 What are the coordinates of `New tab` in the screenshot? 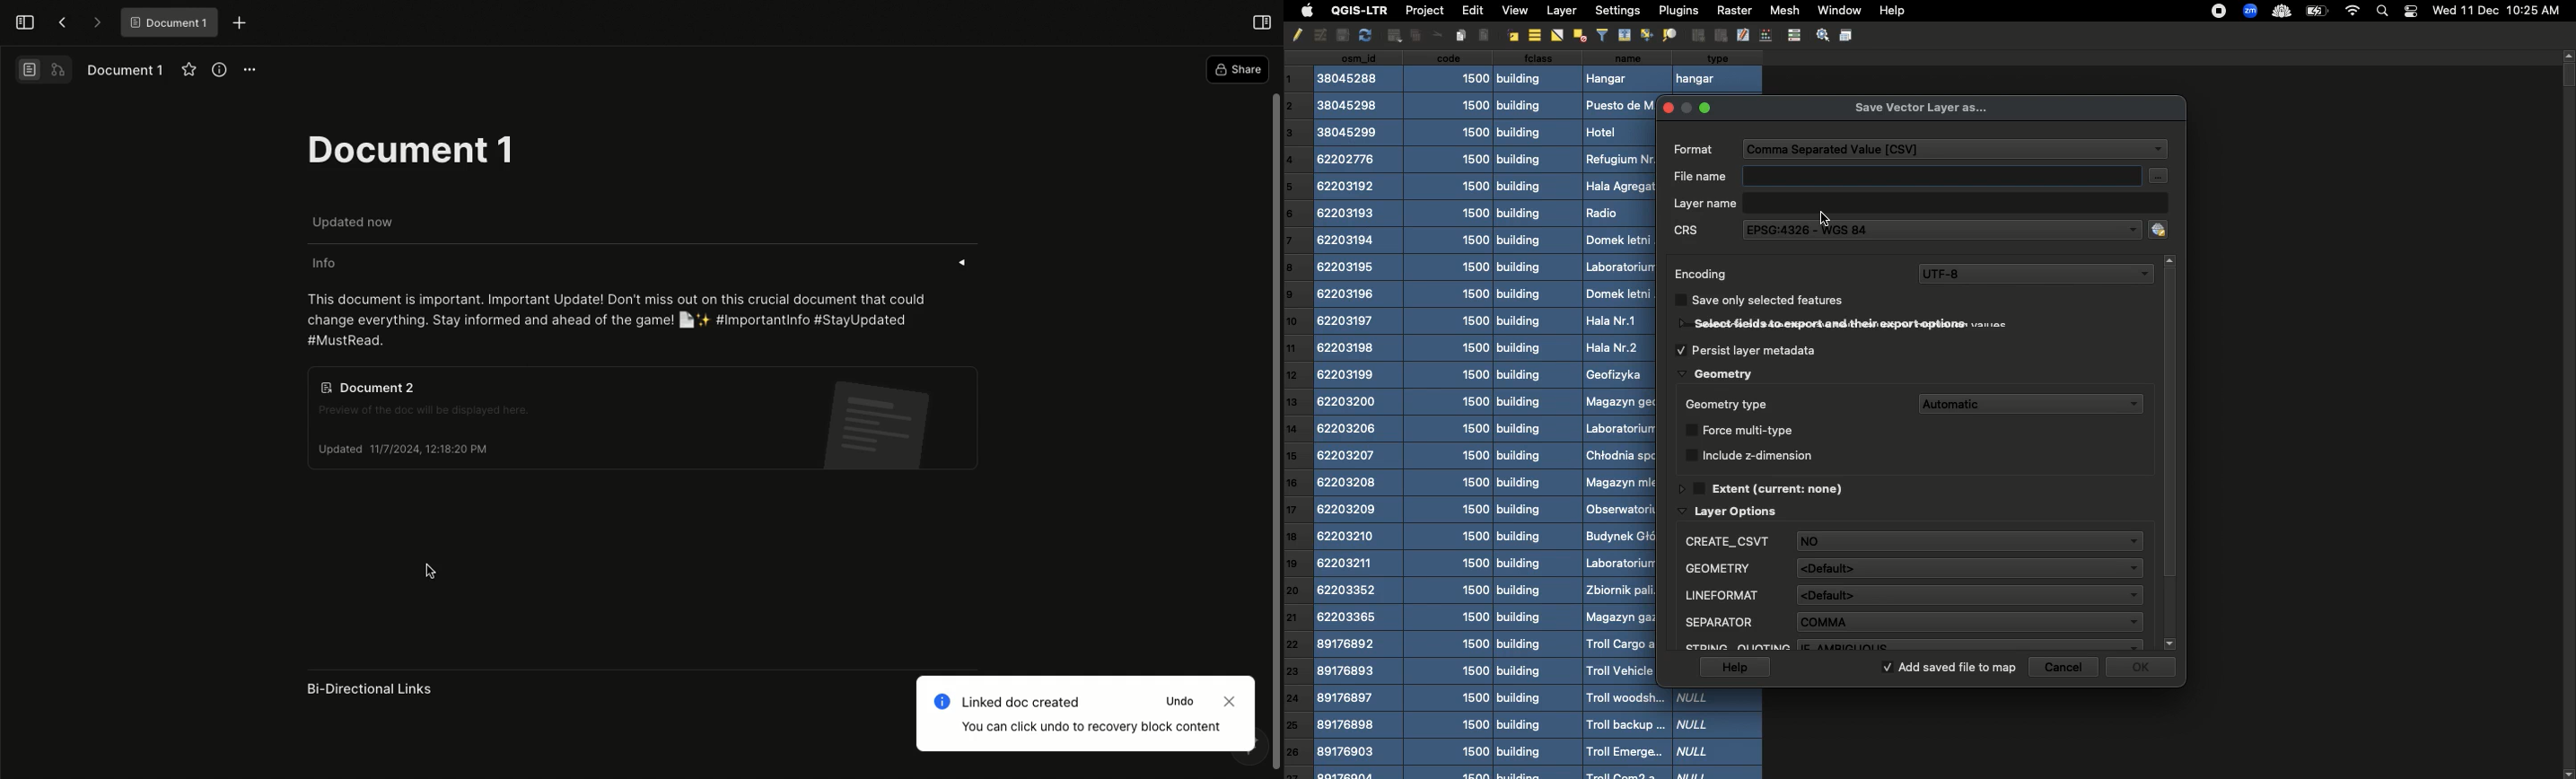 It's located at (240, 24).